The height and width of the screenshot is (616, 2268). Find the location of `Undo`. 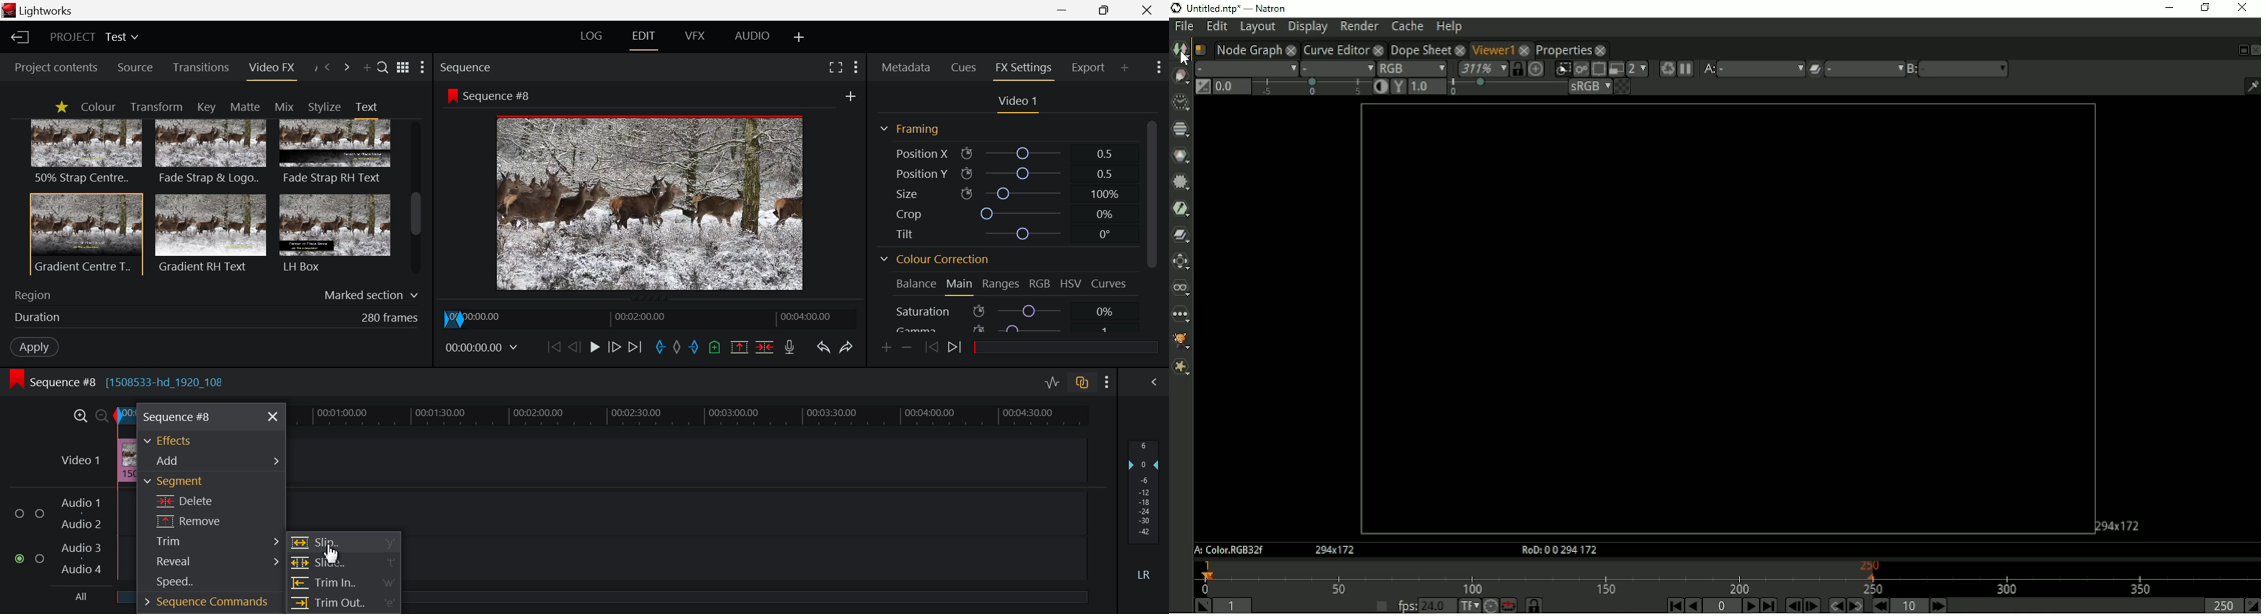

Undo is located at coordinates (824, 347).